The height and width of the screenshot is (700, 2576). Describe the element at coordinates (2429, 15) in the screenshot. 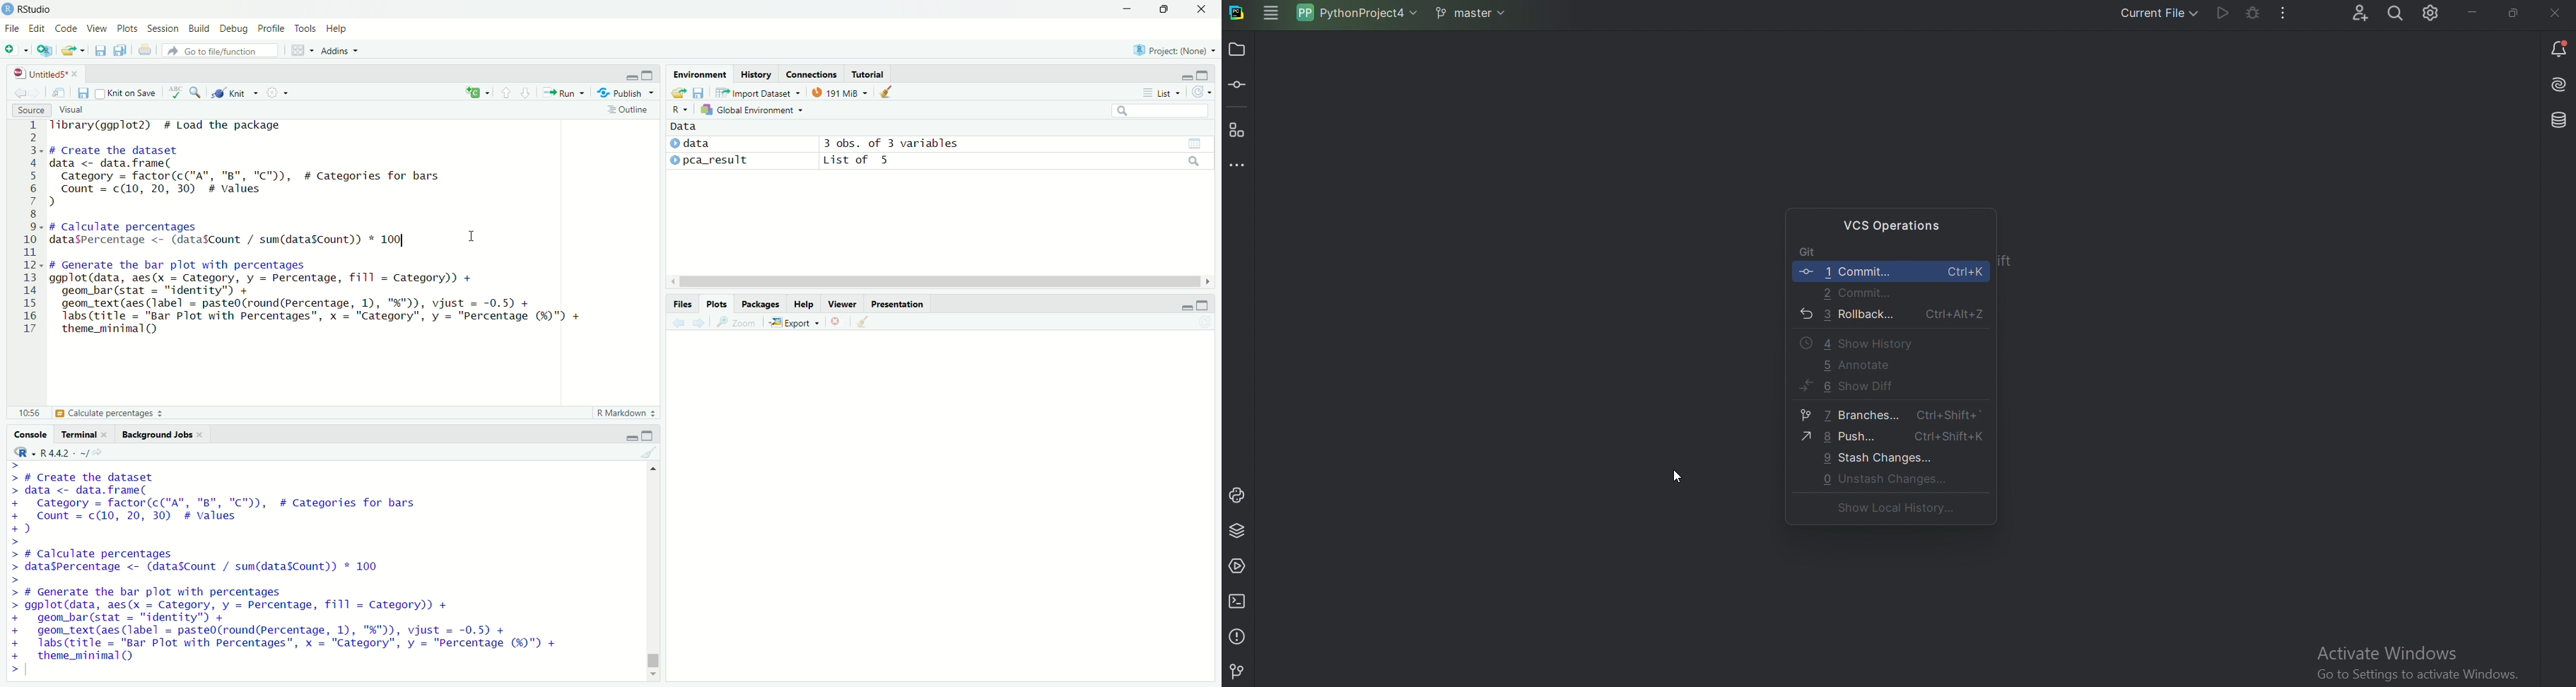

I see `Setting` at that location.